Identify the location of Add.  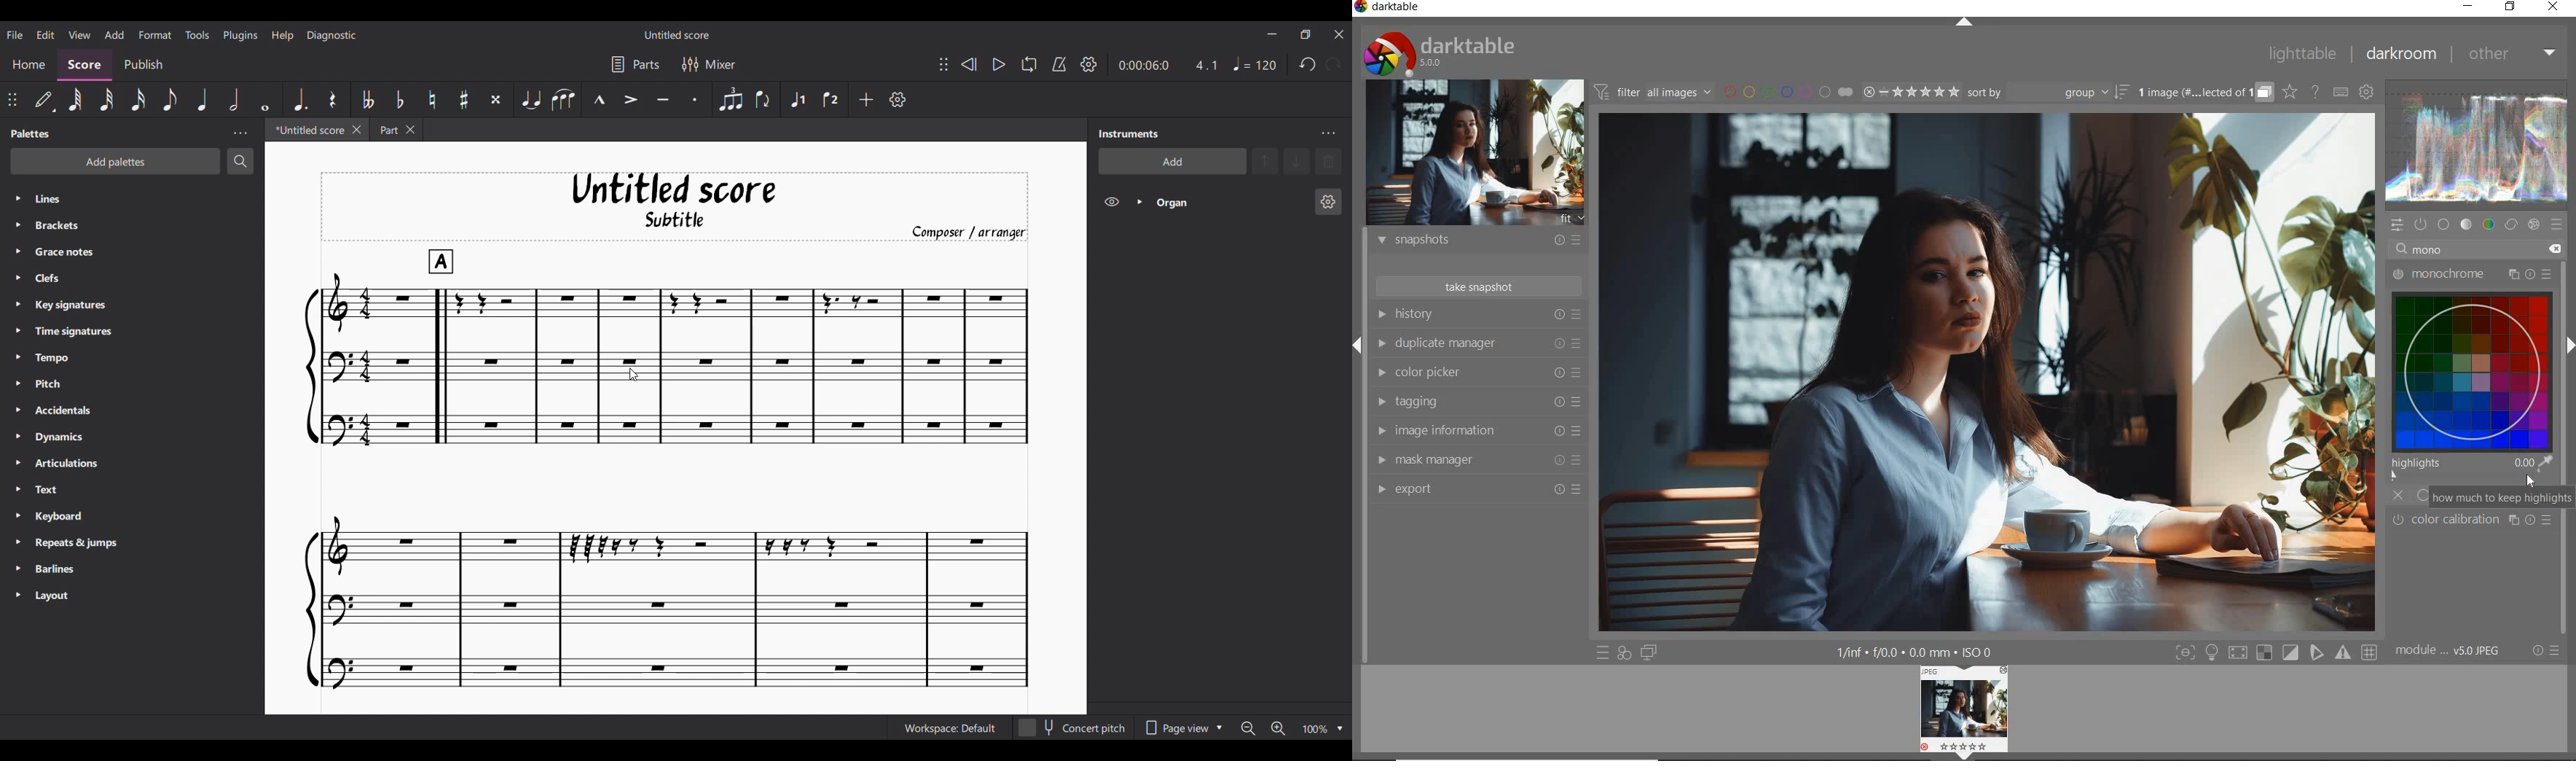
(866, 99).